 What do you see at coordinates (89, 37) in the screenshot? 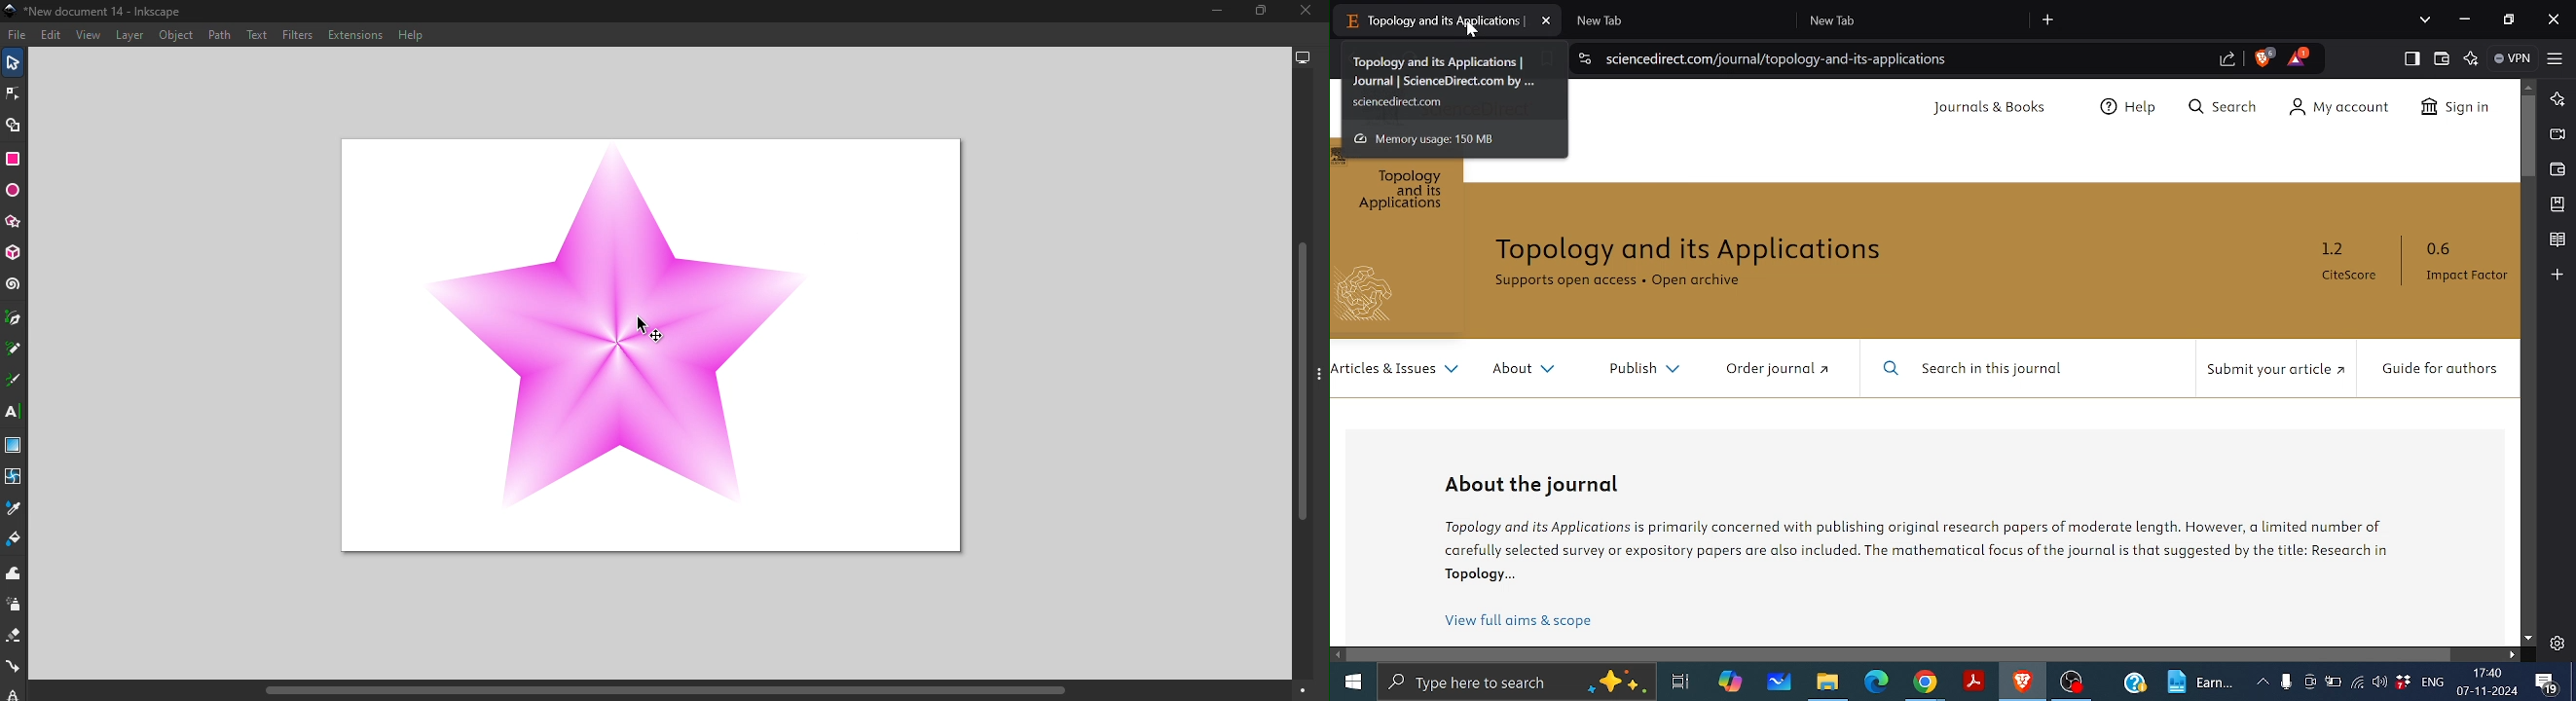
I see `View` at bounding box center [89, 37].